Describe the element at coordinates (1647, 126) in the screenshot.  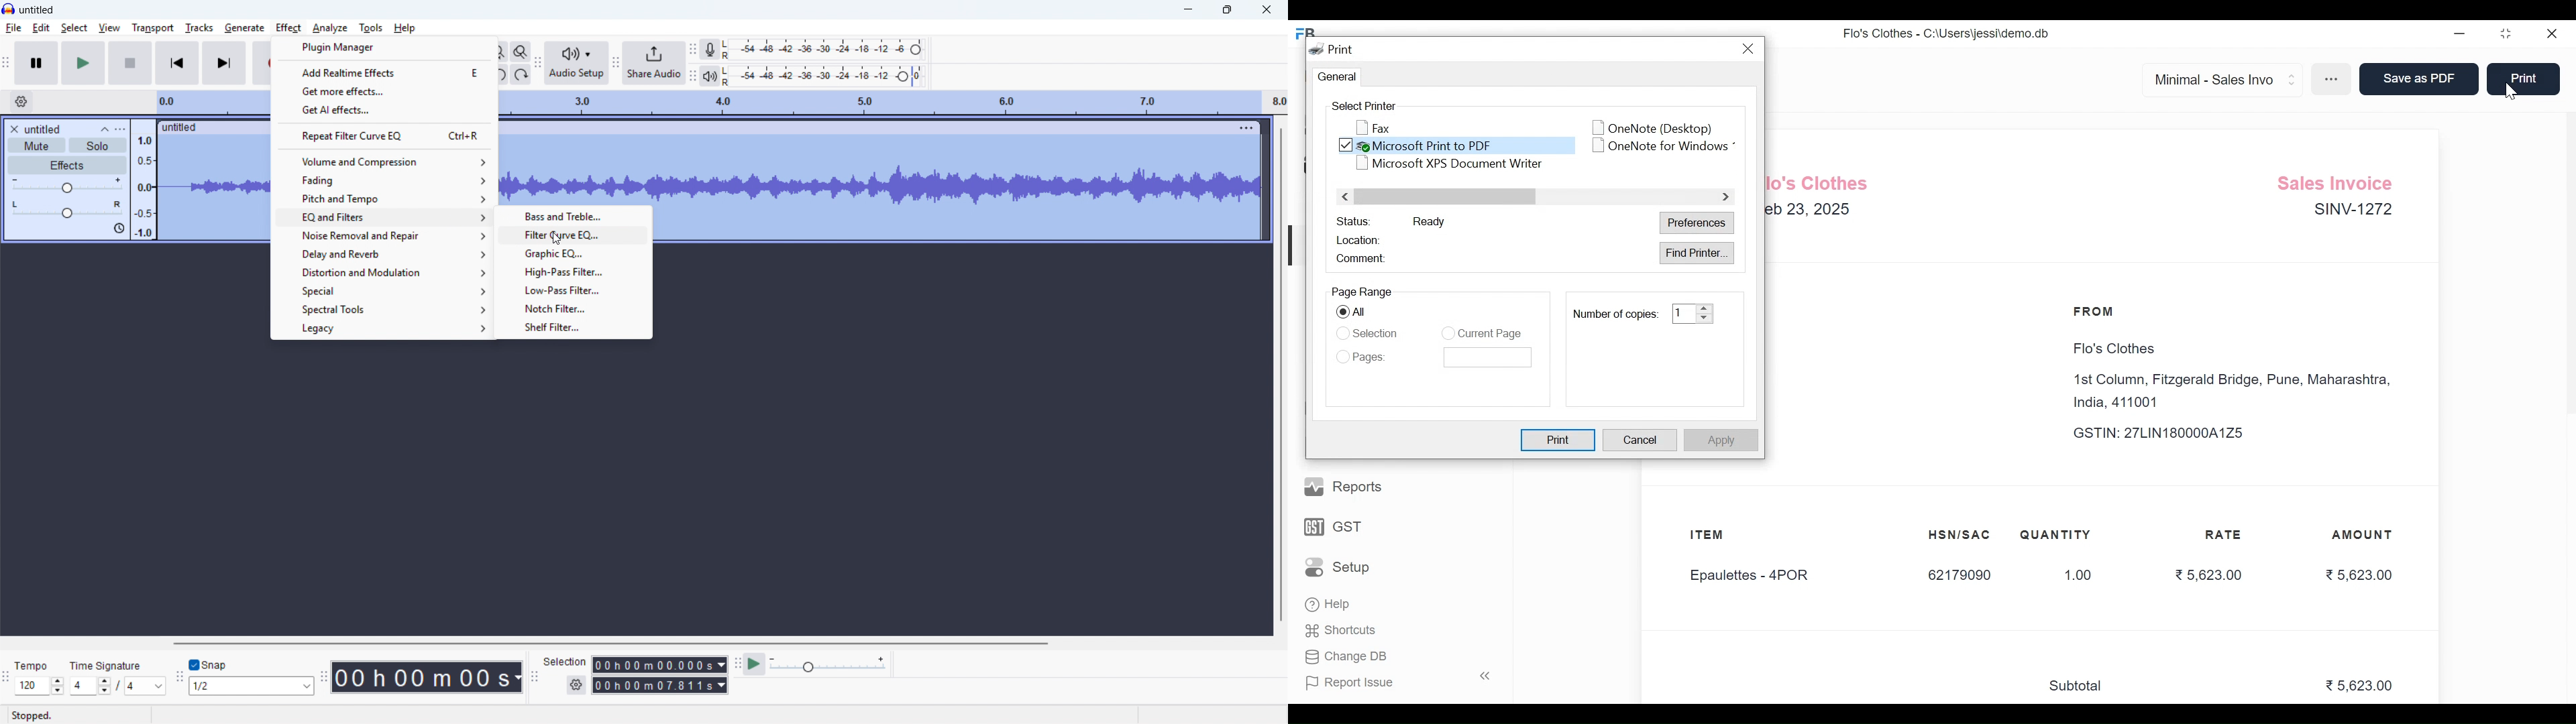
I see `OneNote (Desktop)` at that location.